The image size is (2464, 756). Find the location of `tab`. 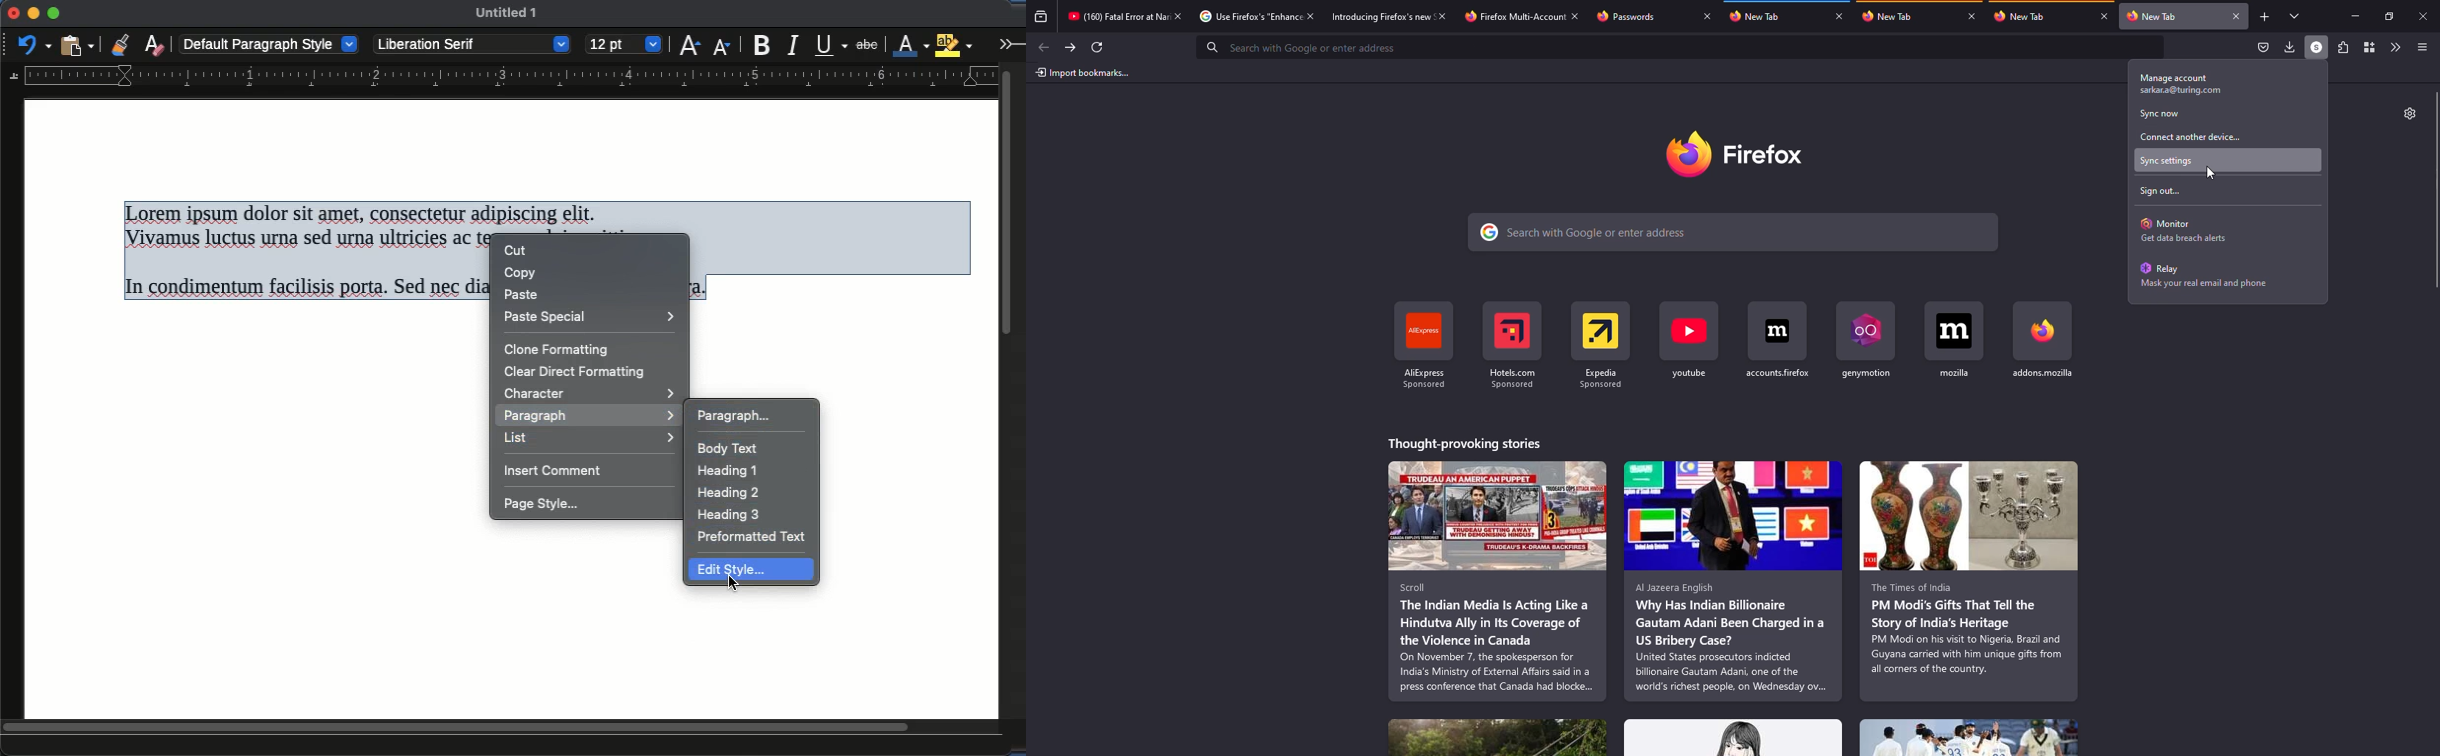

tab is located at coordinates (2154, 15).